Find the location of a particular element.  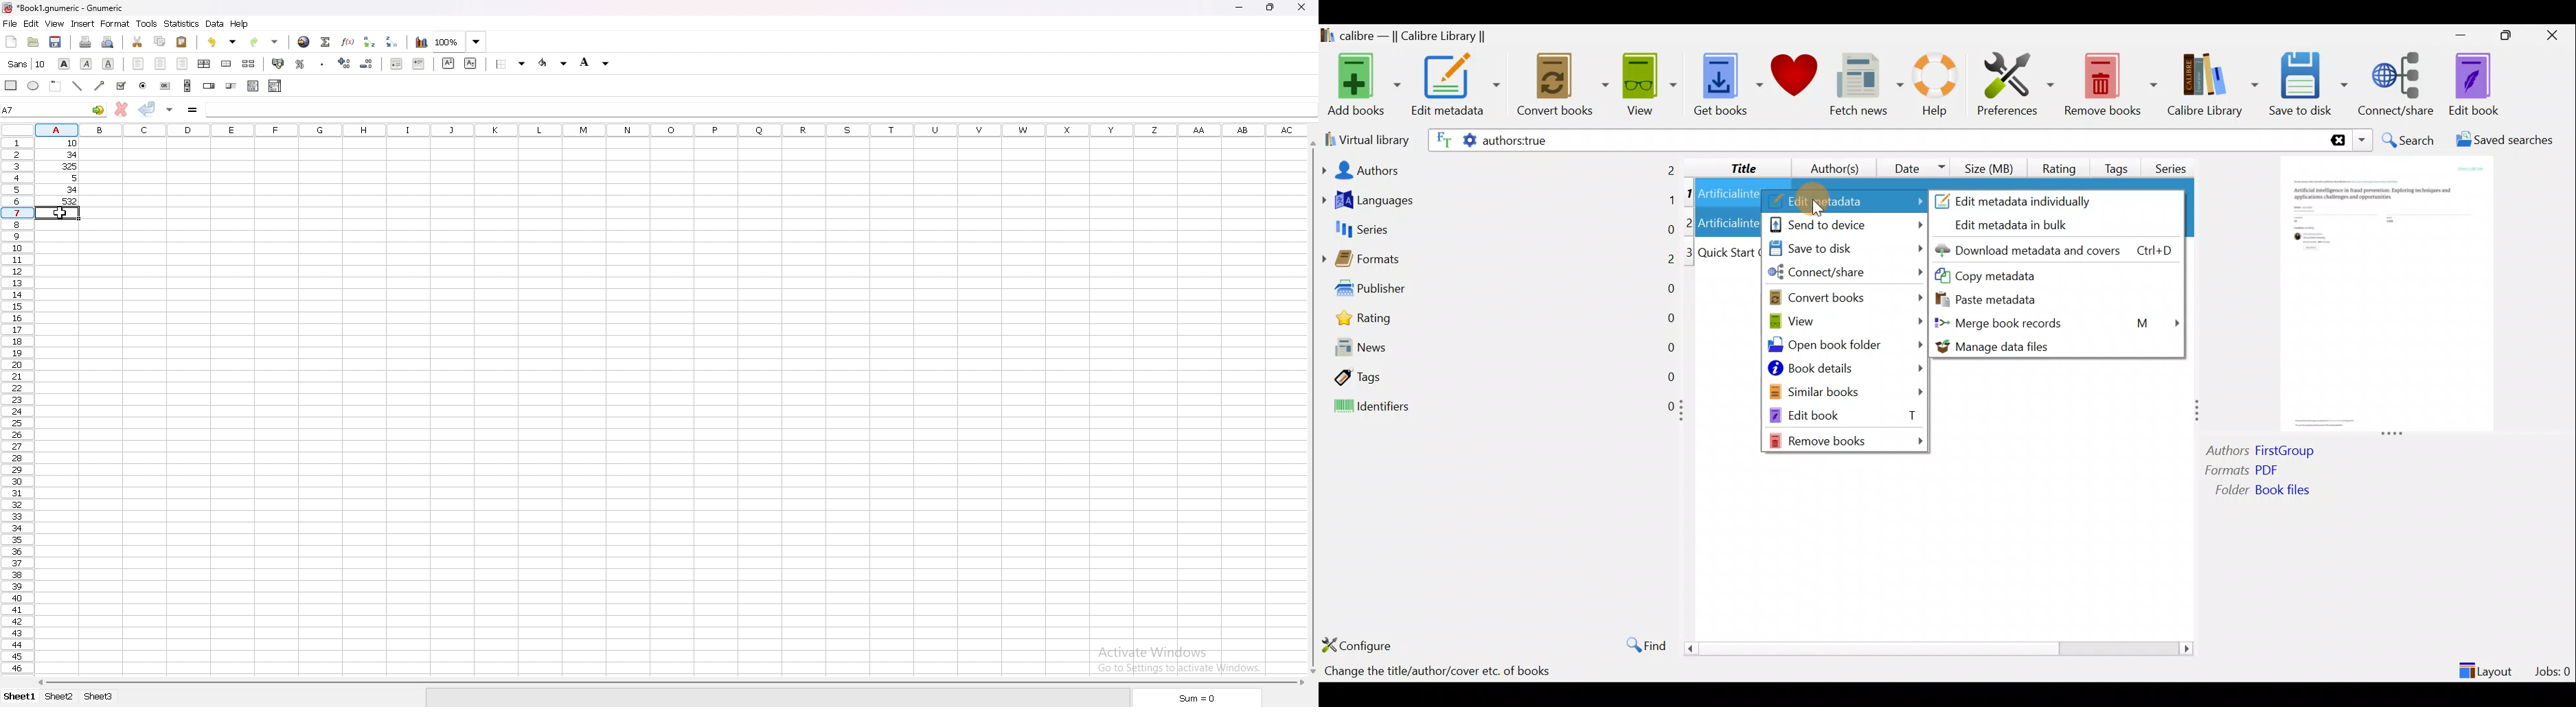

formula is located at coordinates (192, 109).